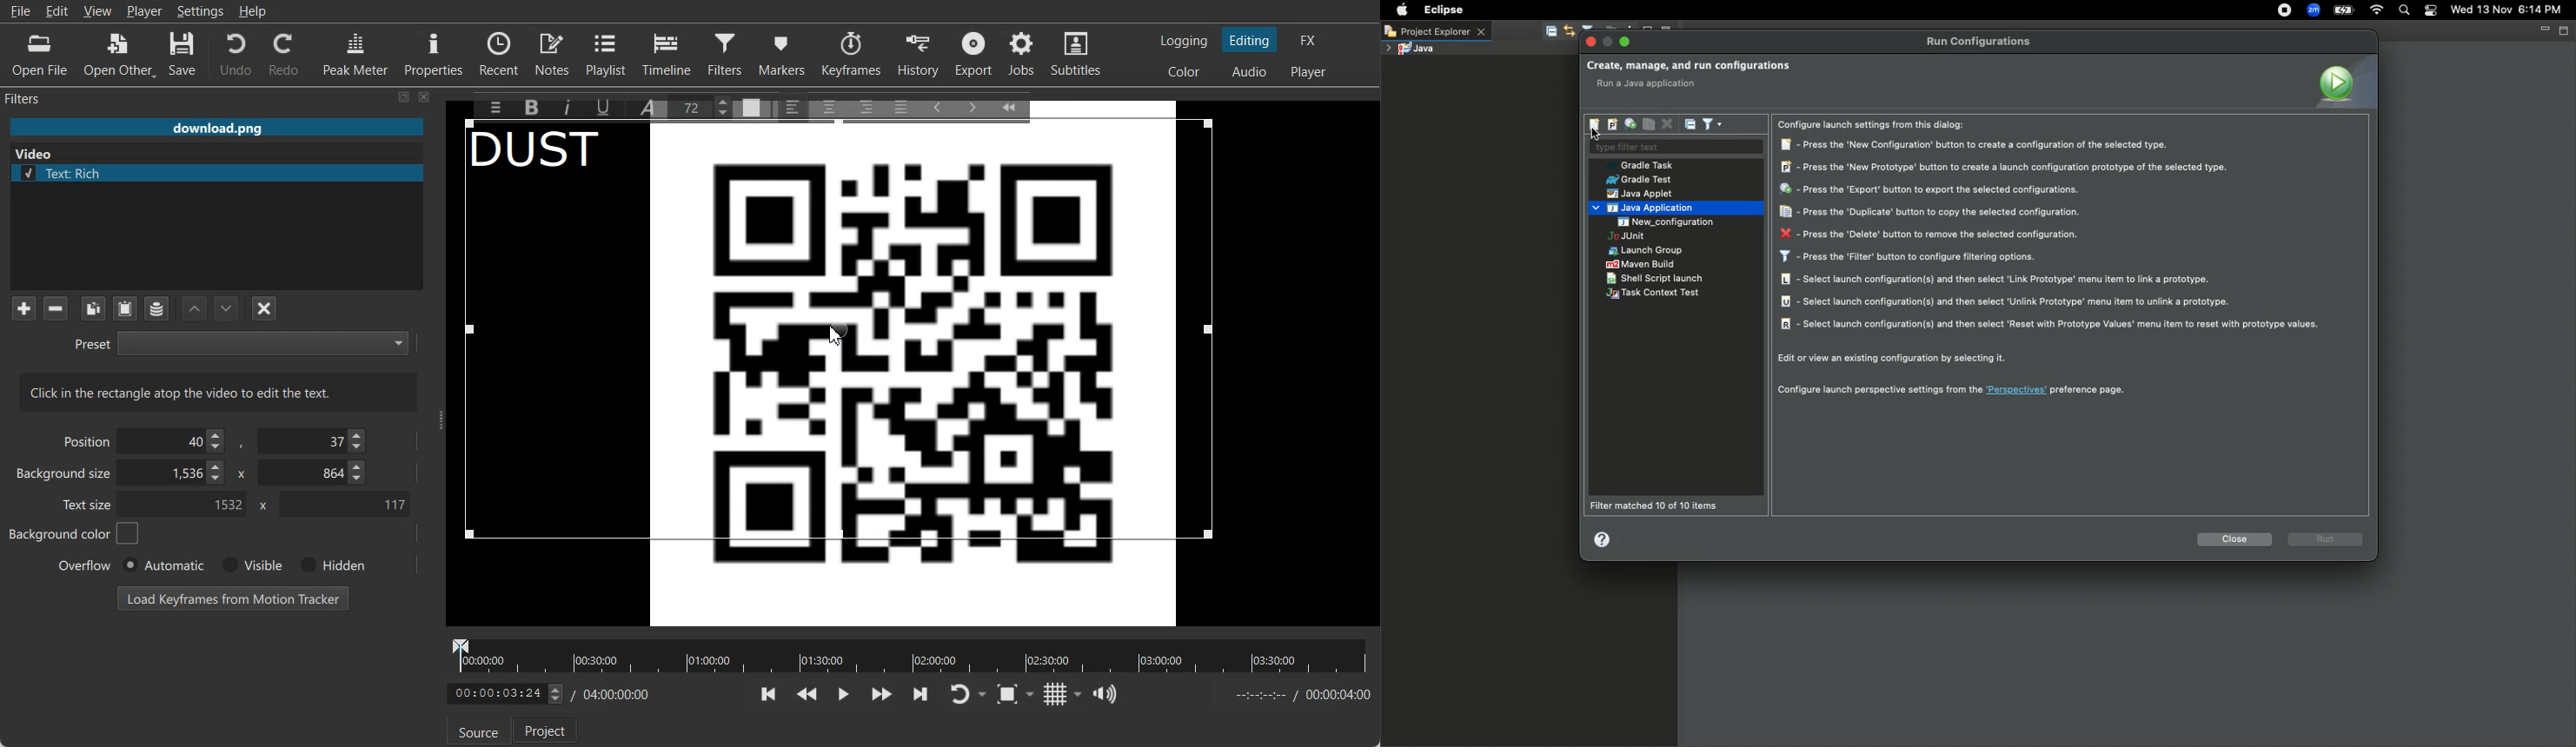  What do you see at coordinates (554, 53) in the screenshot?
I see `Notes` at bounding box center [554, 53].